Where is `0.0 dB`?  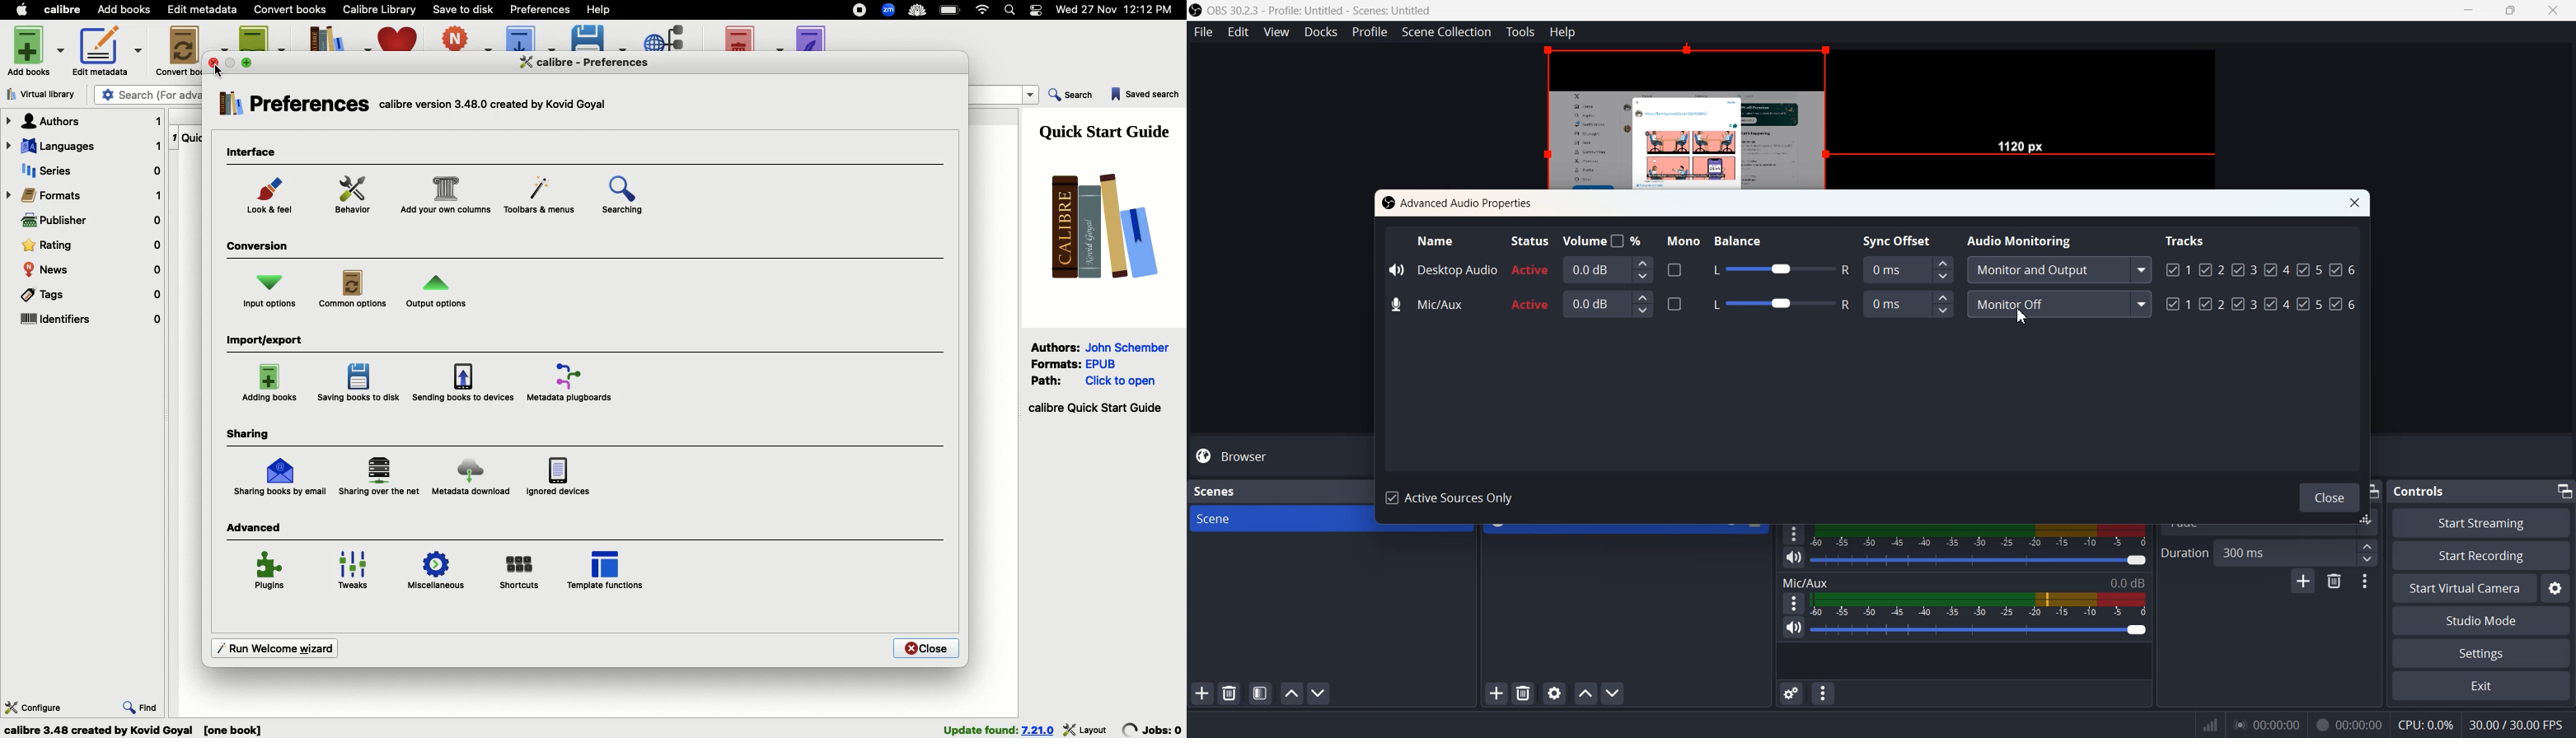
0.0 dB is located at coordinates (1609, 303).